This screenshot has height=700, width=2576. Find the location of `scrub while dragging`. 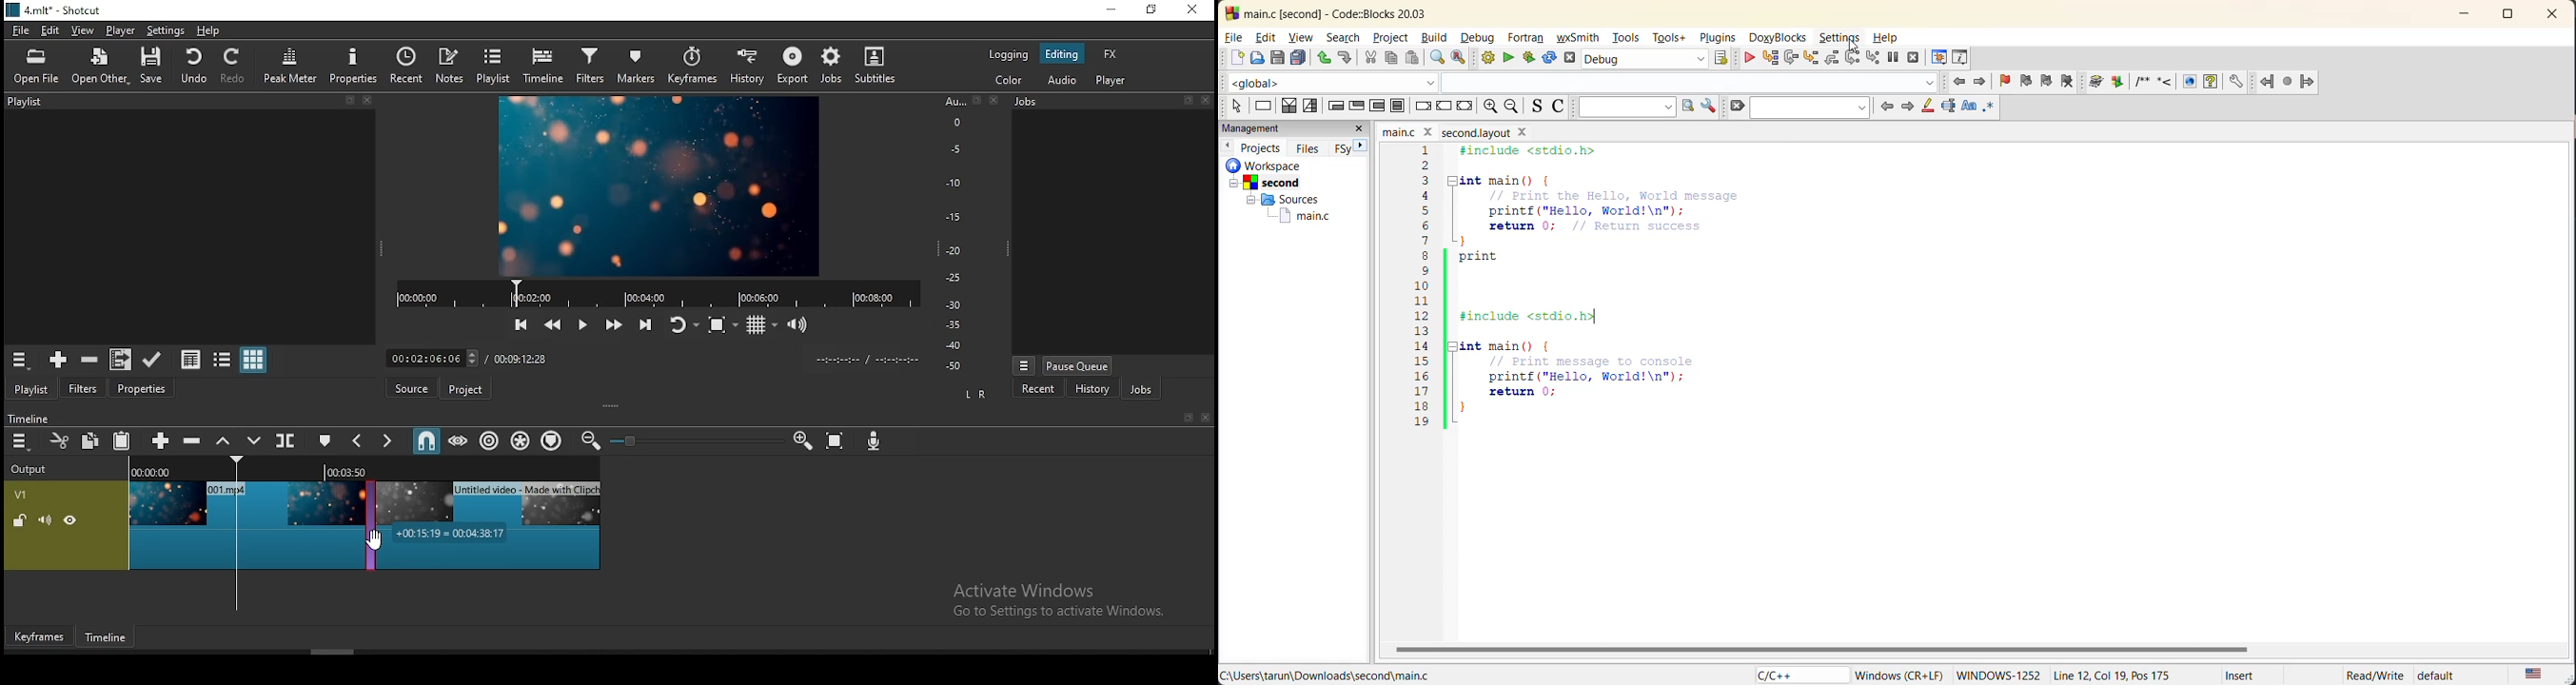

scrub while dragging is located at coordinates (460, 440).